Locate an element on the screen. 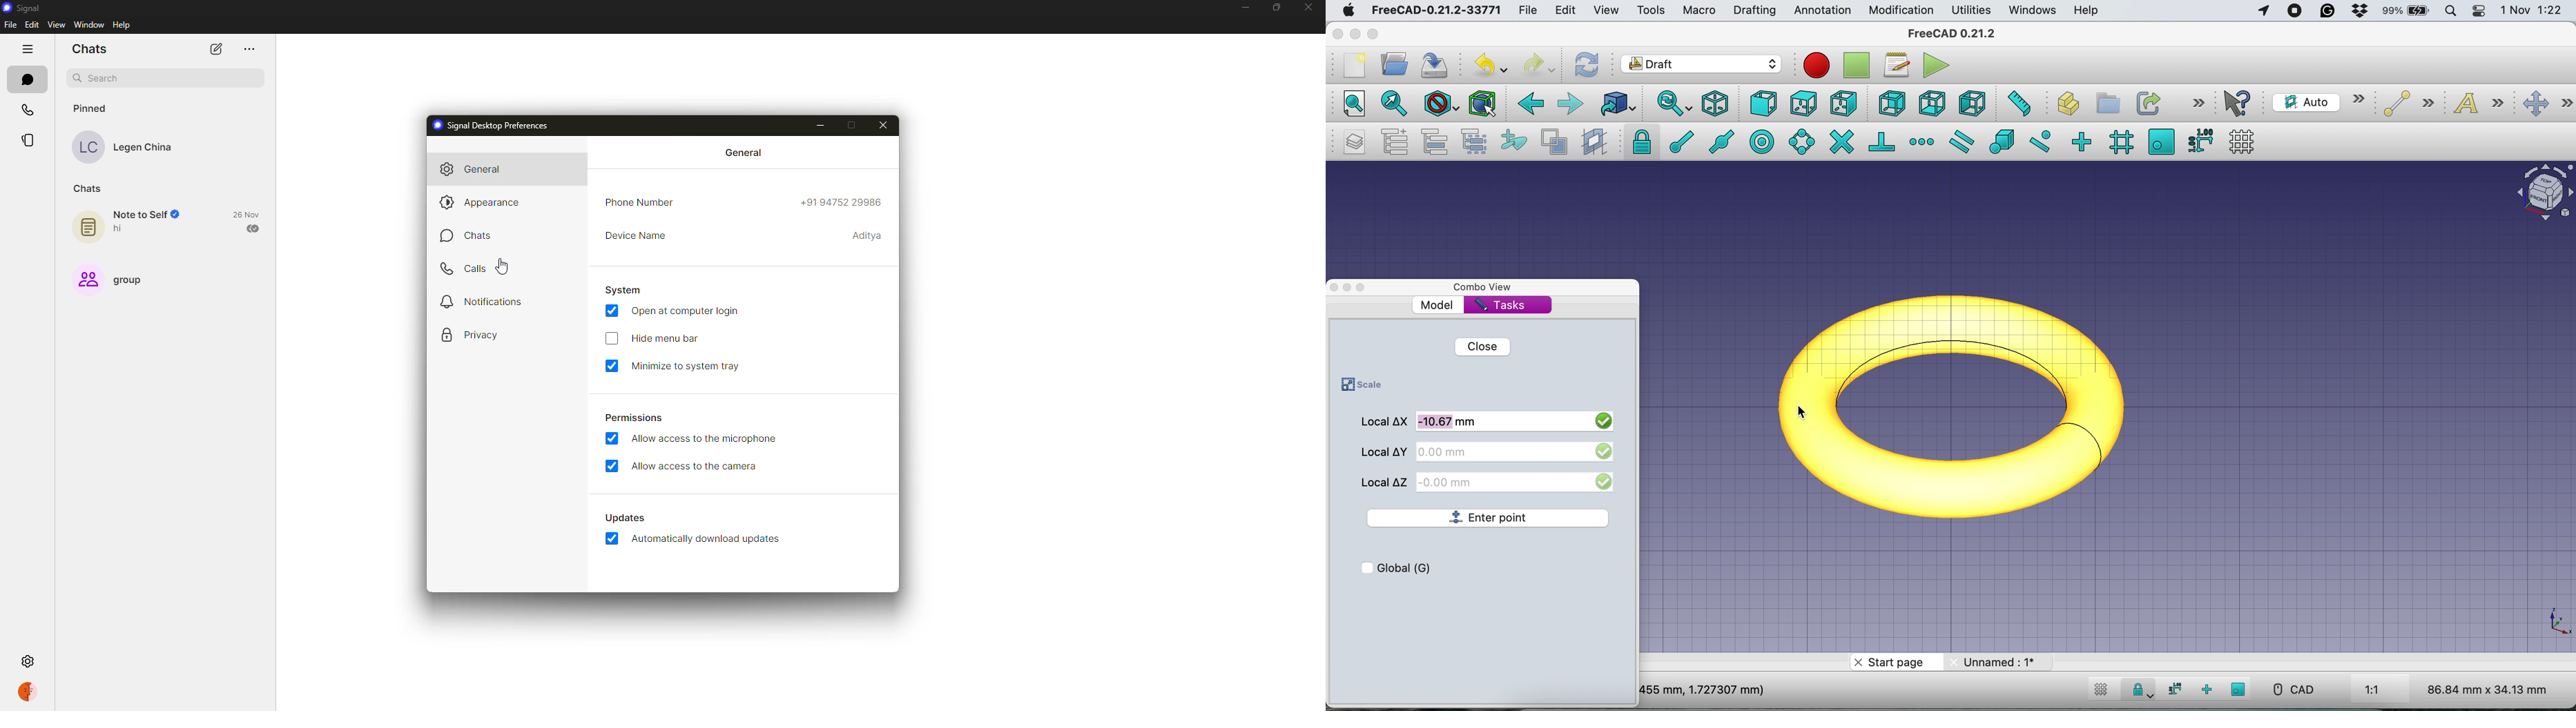 This screenshot has width=2576, height=728. 86.84 mm x 34.13 mm is located at coordinates (2489, 689).